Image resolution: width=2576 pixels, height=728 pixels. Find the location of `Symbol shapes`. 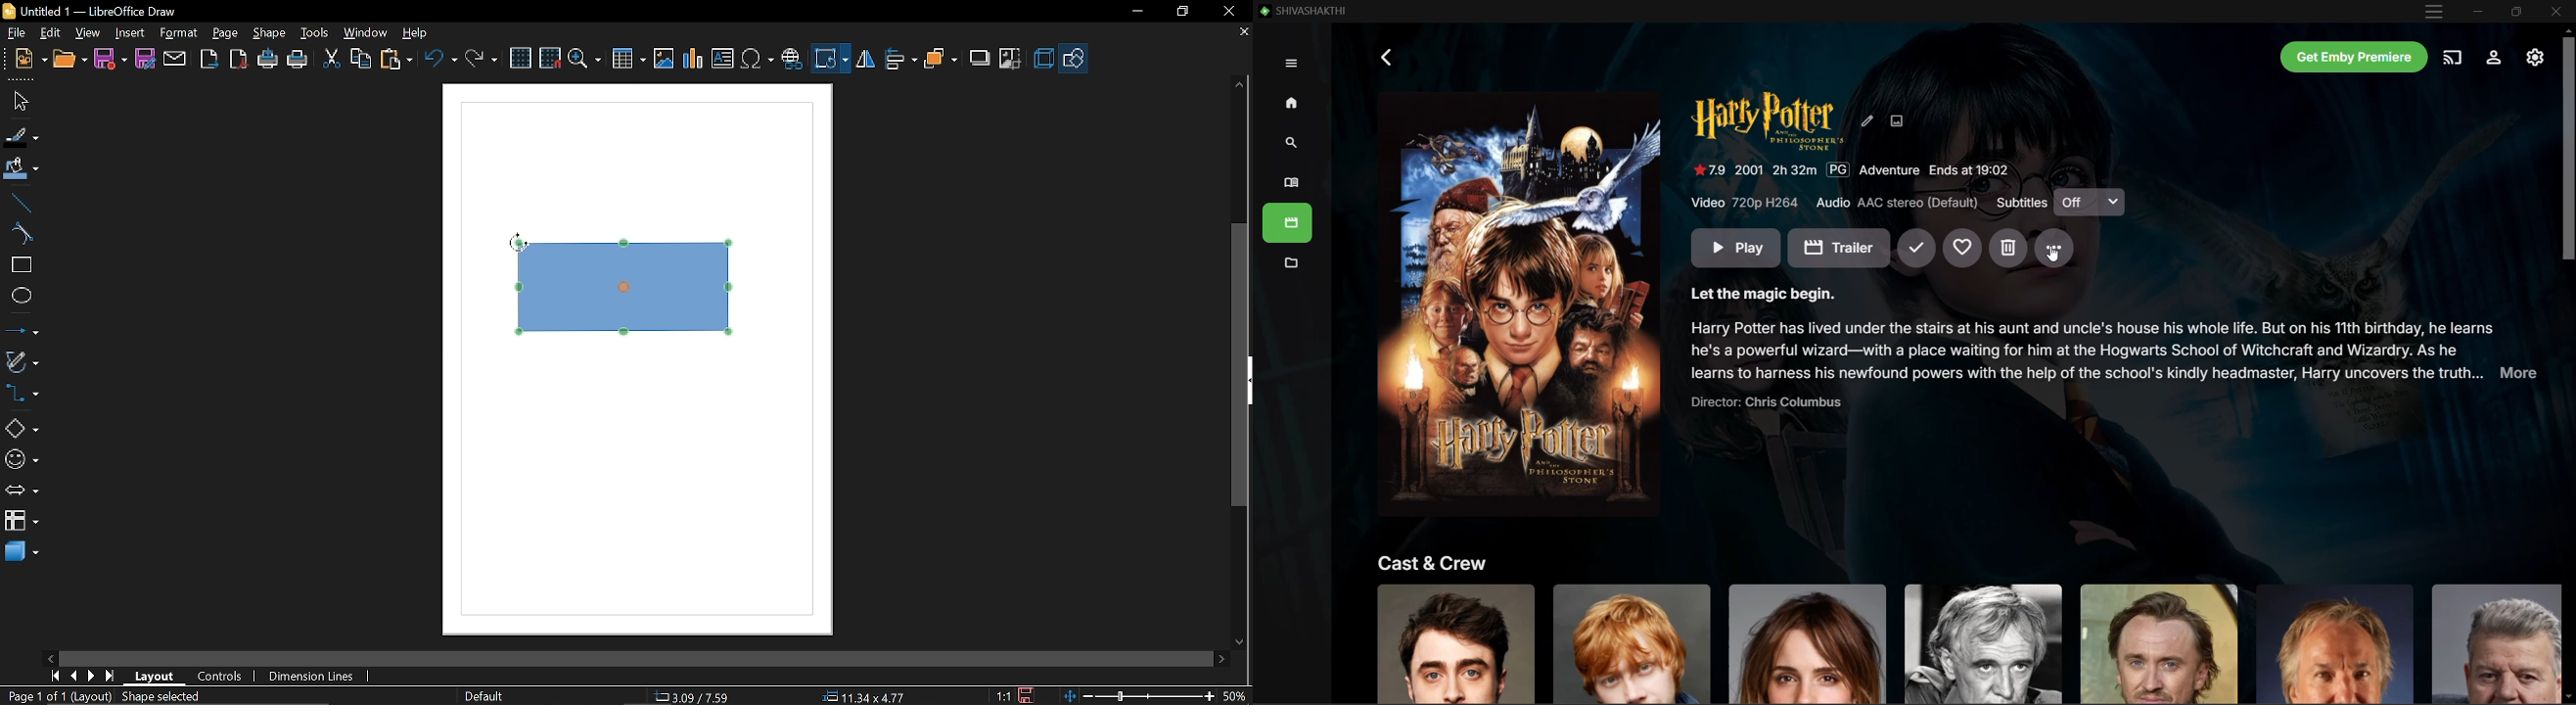

Symbol shapes is located at coordinates (21, 460).